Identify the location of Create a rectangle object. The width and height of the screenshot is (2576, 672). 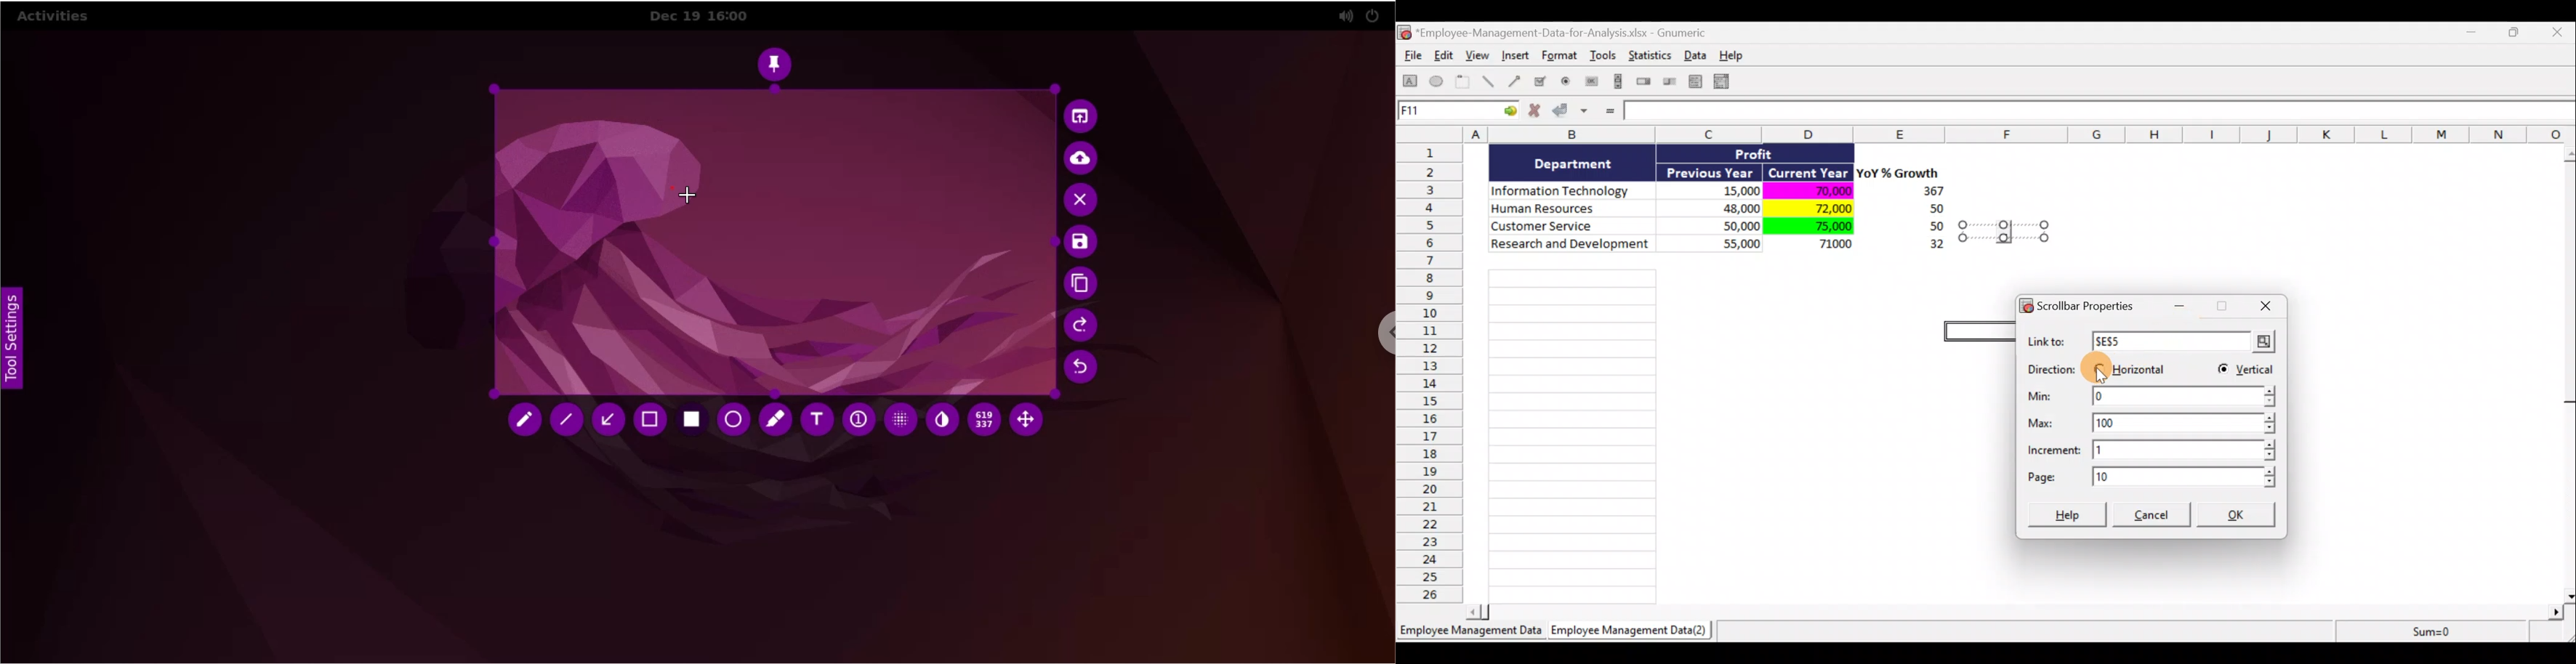
(1410, 83).